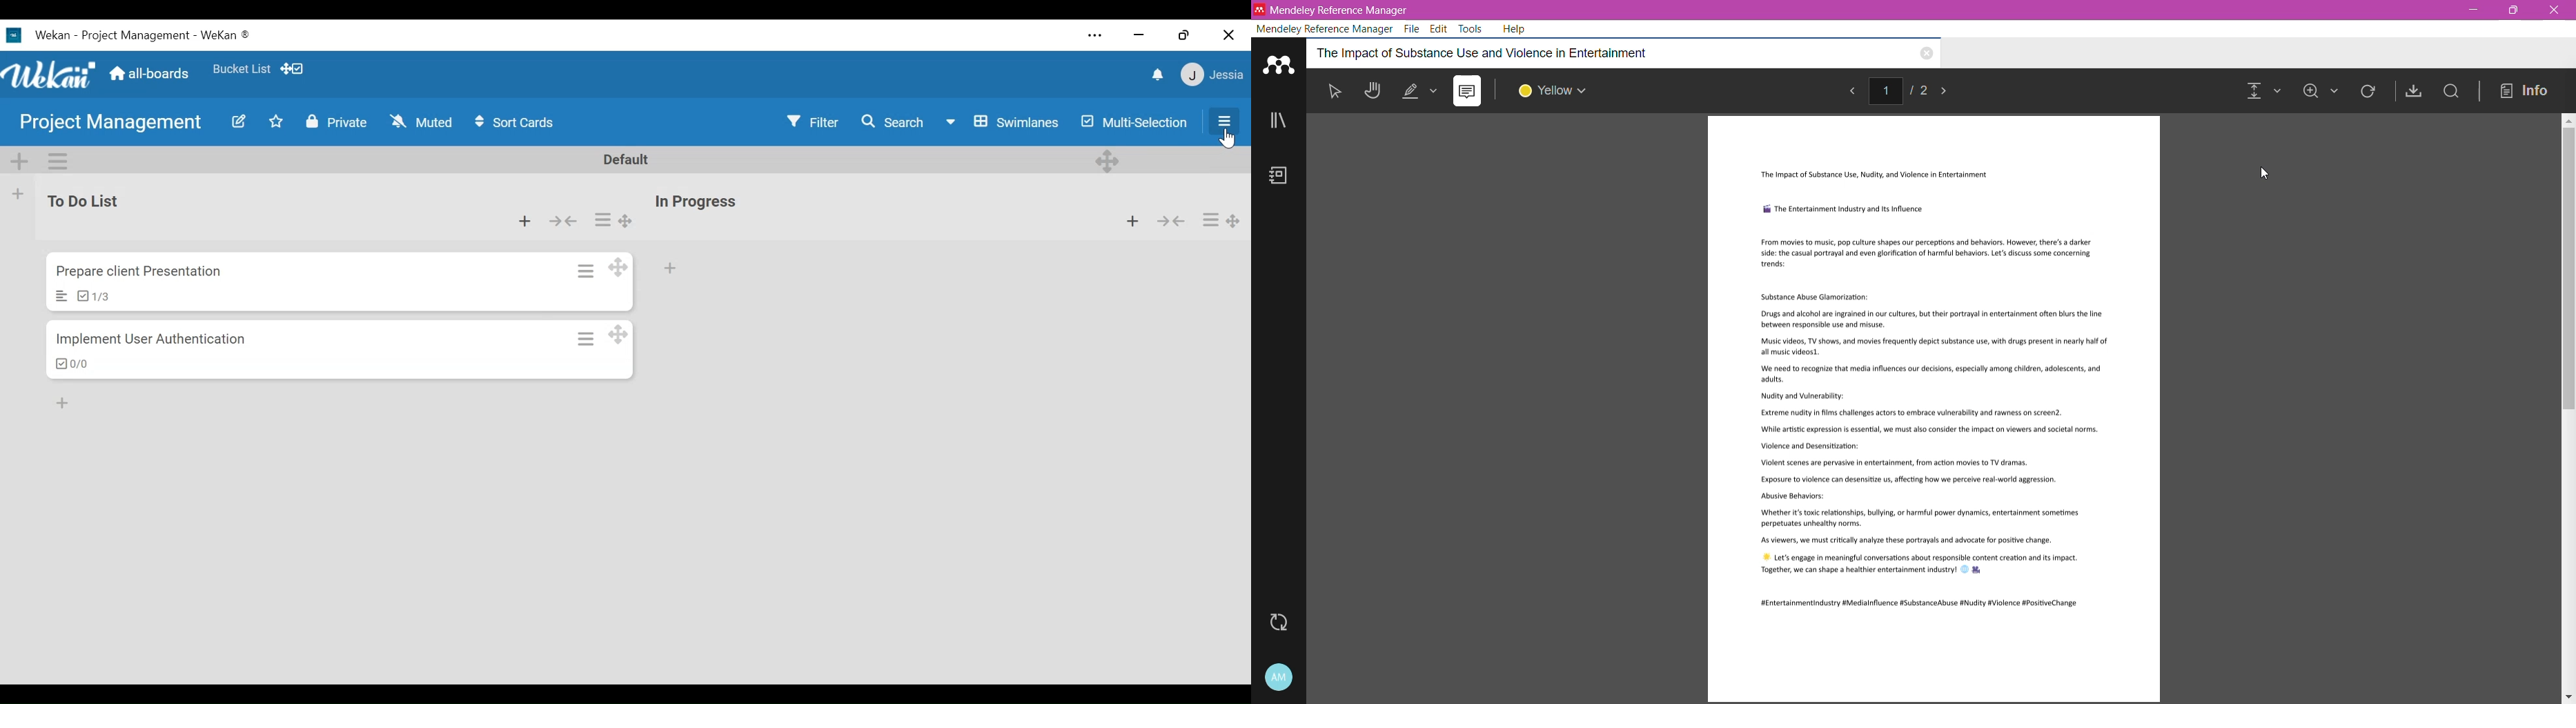  I want to click on Home (all-boards), so click(151, 74).